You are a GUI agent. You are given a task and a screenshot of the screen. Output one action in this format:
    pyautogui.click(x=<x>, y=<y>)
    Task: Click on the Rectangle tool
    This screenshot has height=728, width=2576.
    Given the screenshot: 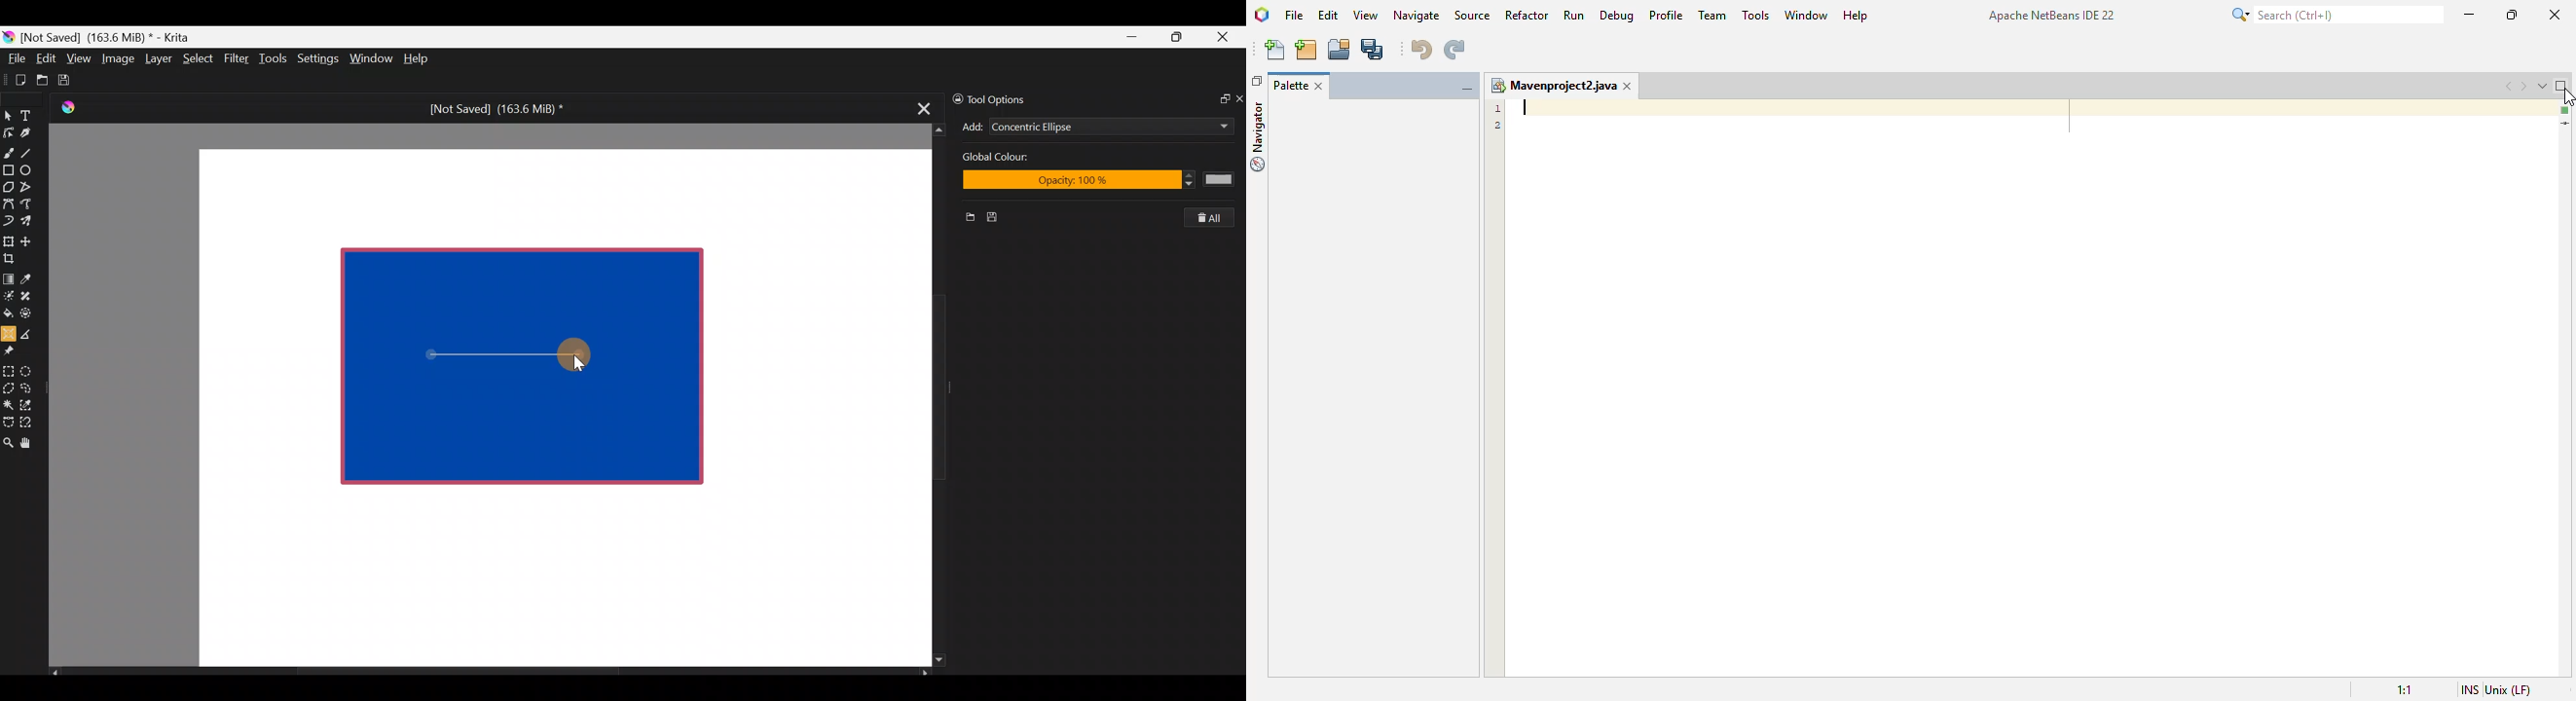 What is the action you would take?
    pyautogui.click(x=8, y=171)
    